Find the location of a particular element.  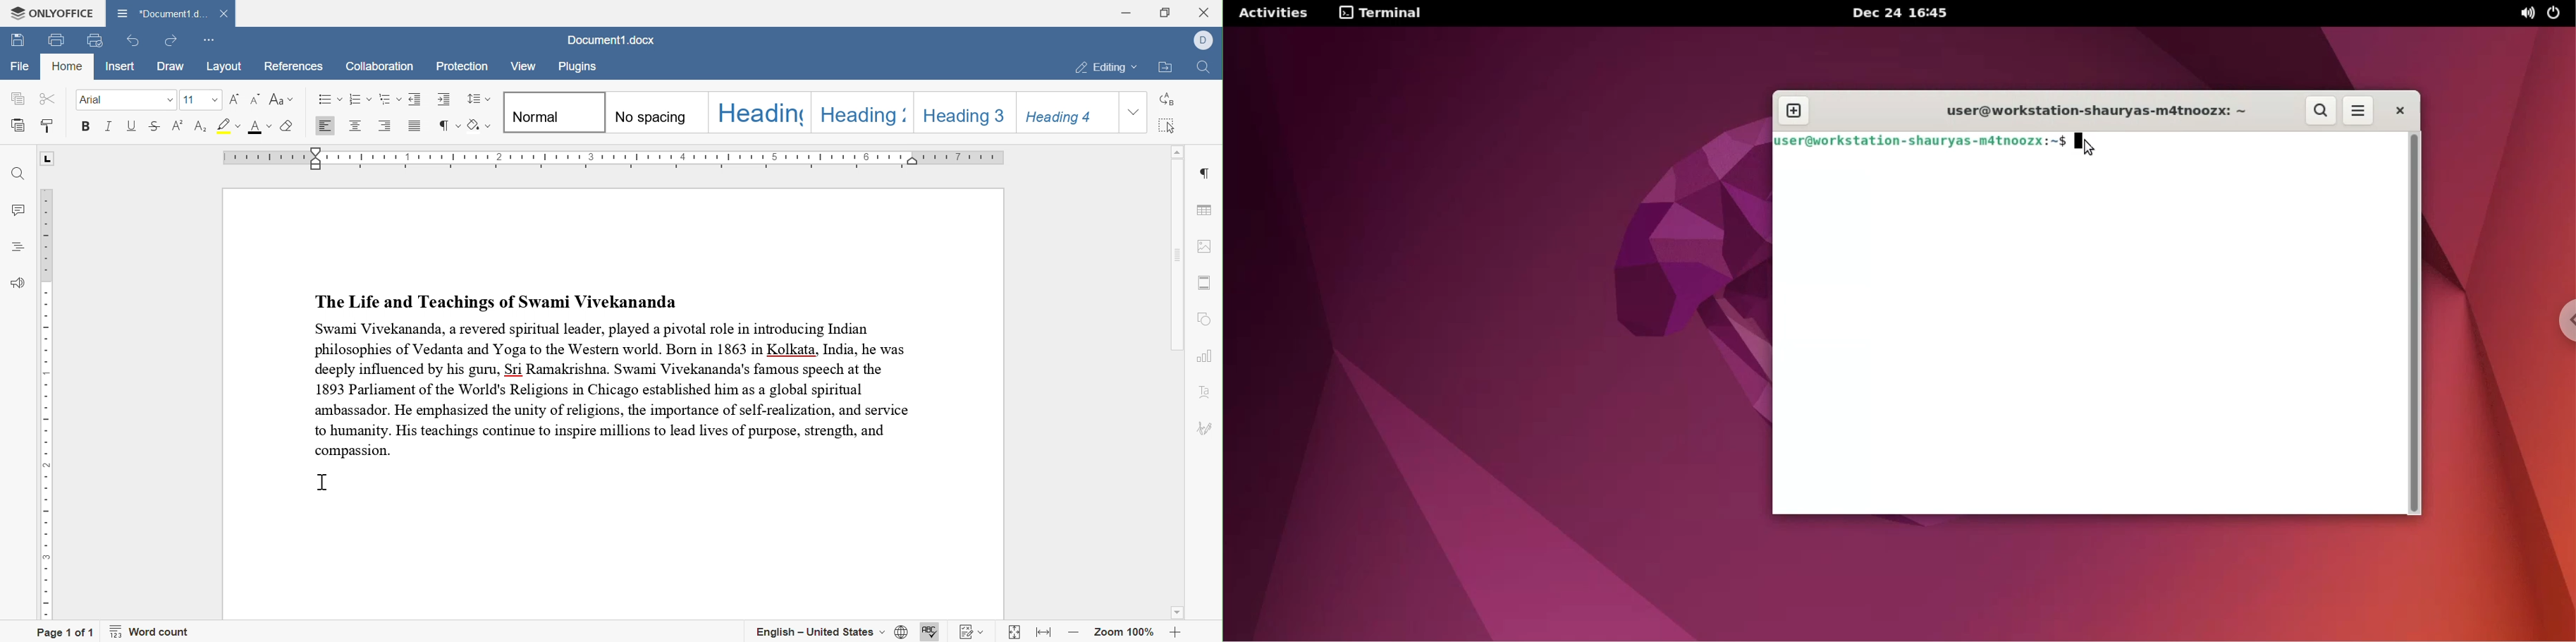

chart settings is located at coordinates (1206, 356).